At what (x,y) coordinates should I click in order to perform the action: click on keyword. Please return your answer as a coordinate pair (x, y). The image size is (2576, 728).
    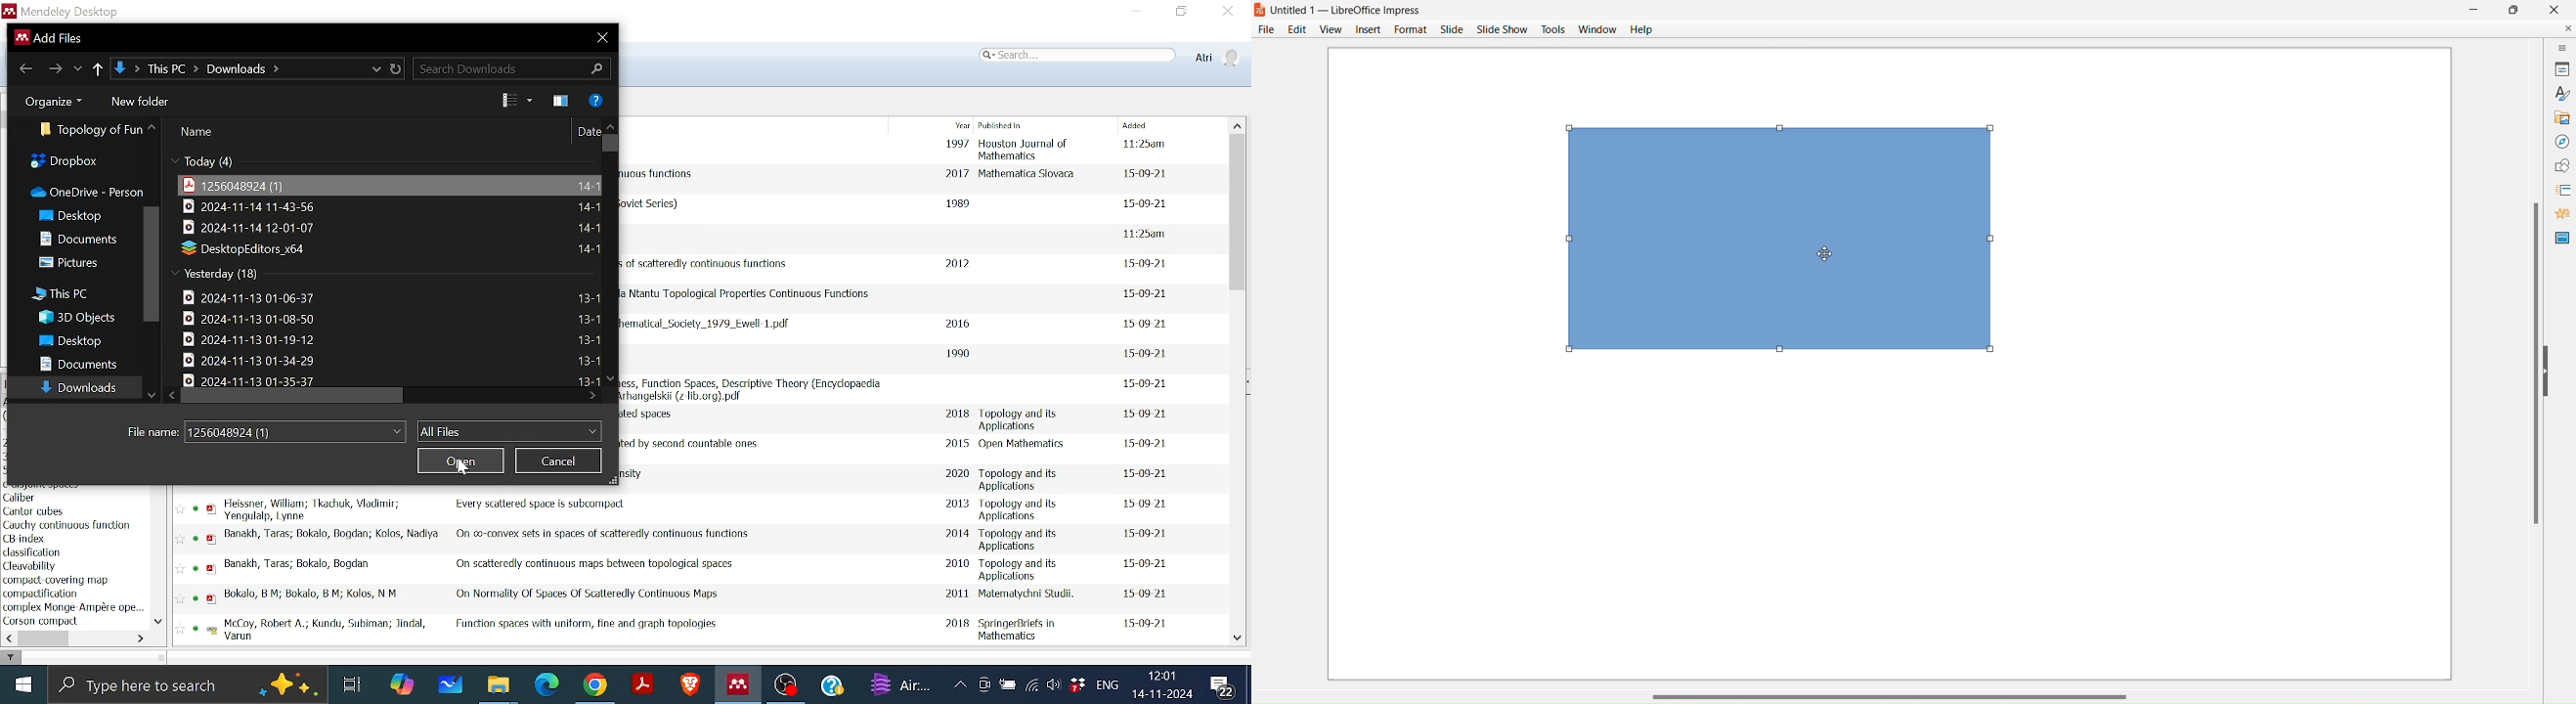
    Looking at the image, I should click on (26, 498).